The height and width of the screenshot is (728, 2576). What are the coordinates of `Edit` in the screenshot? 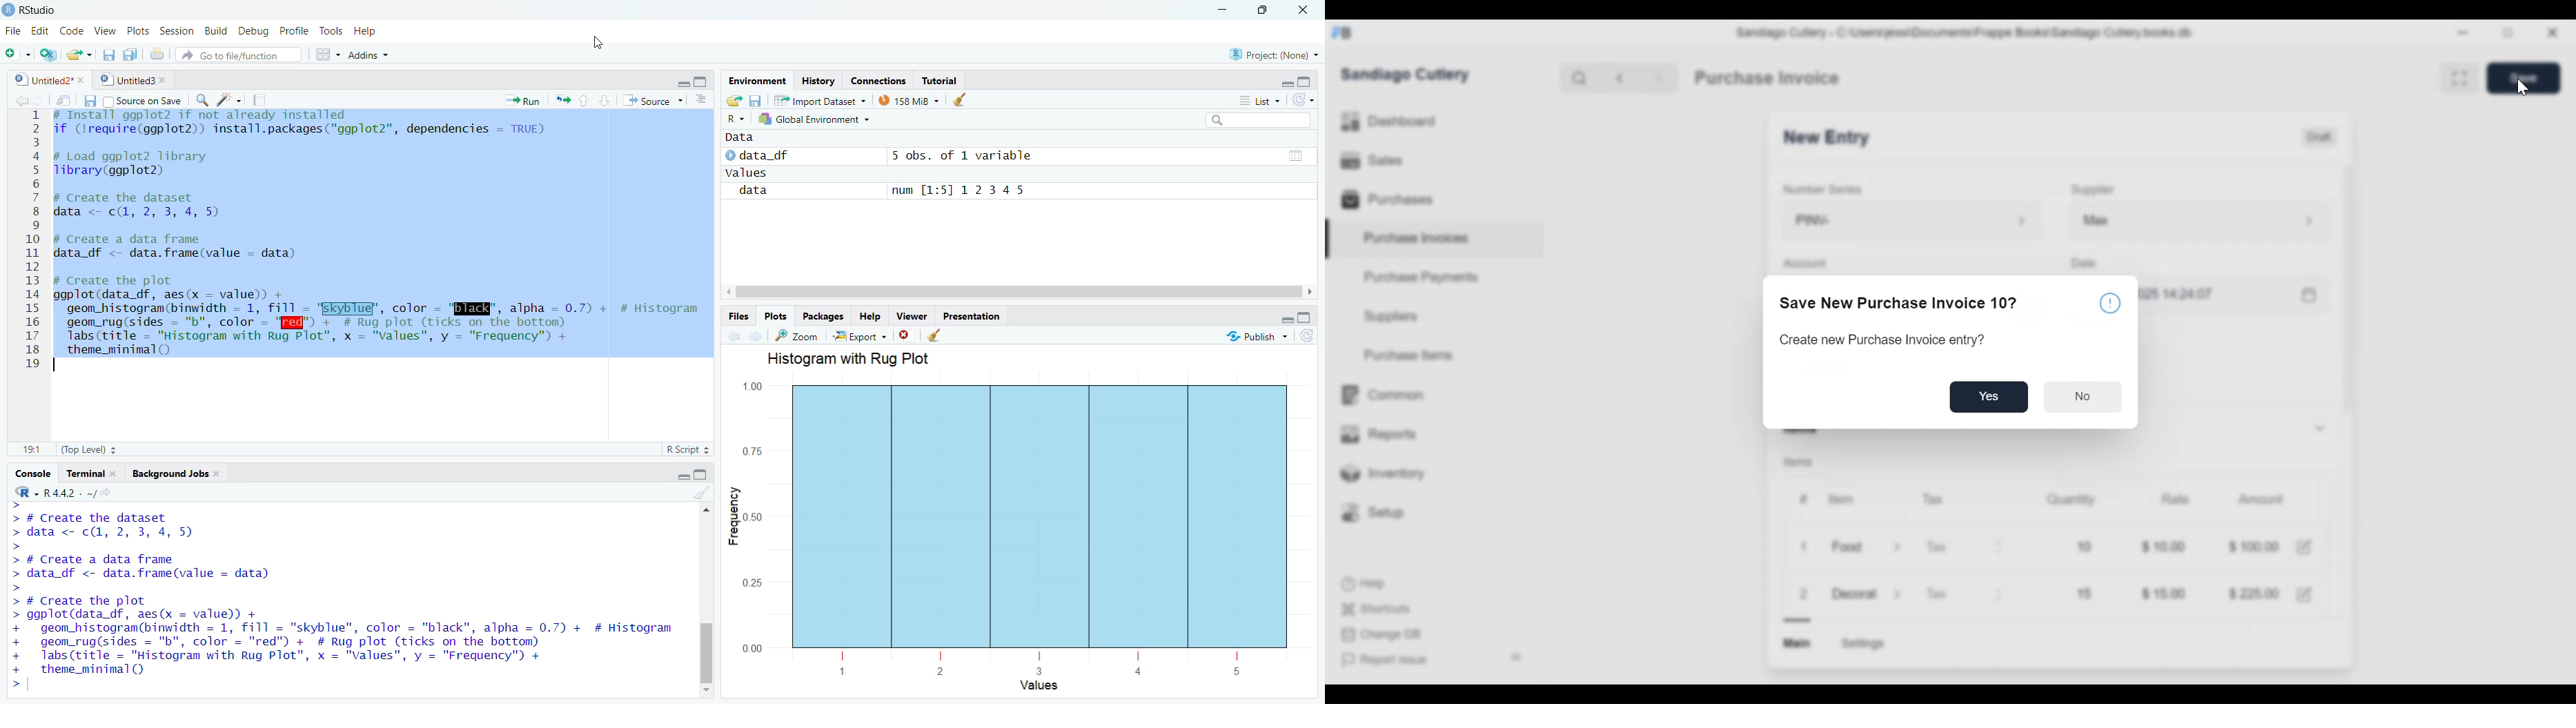 It's located at (37, 30).